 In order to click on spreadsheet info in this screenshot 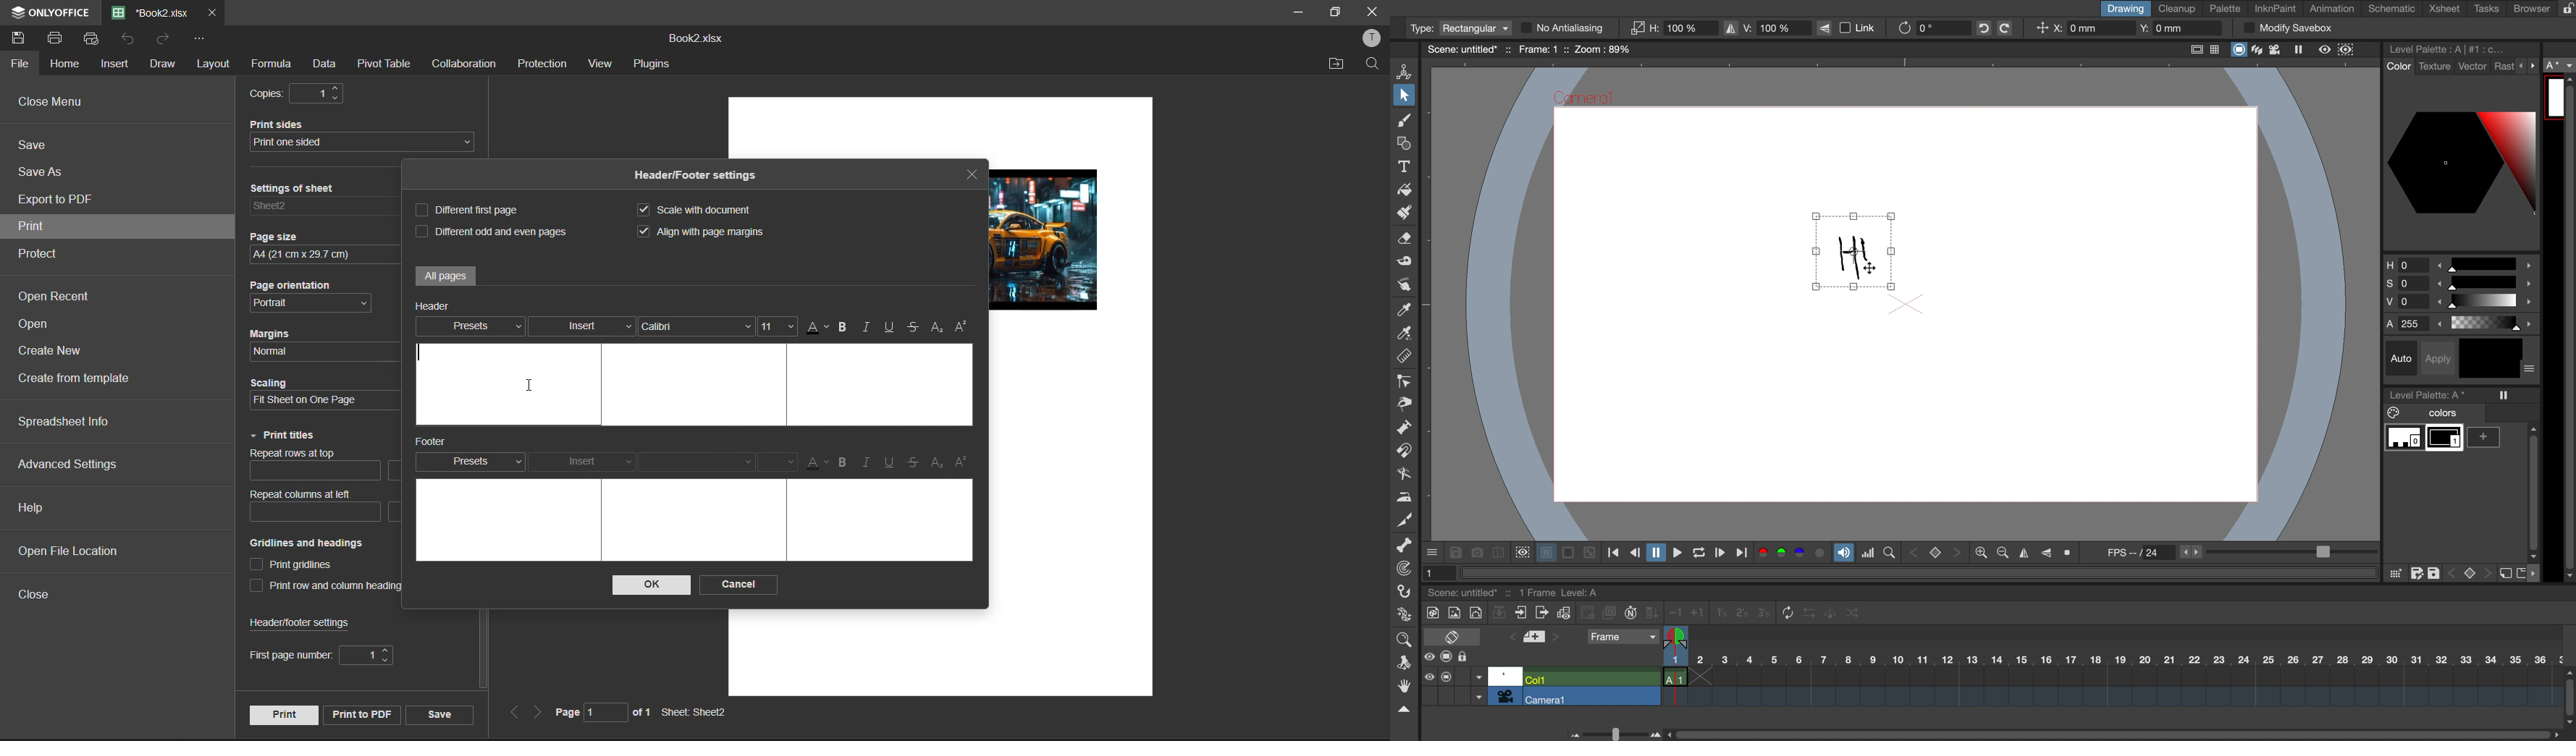, I will do `click(64, 423)`.